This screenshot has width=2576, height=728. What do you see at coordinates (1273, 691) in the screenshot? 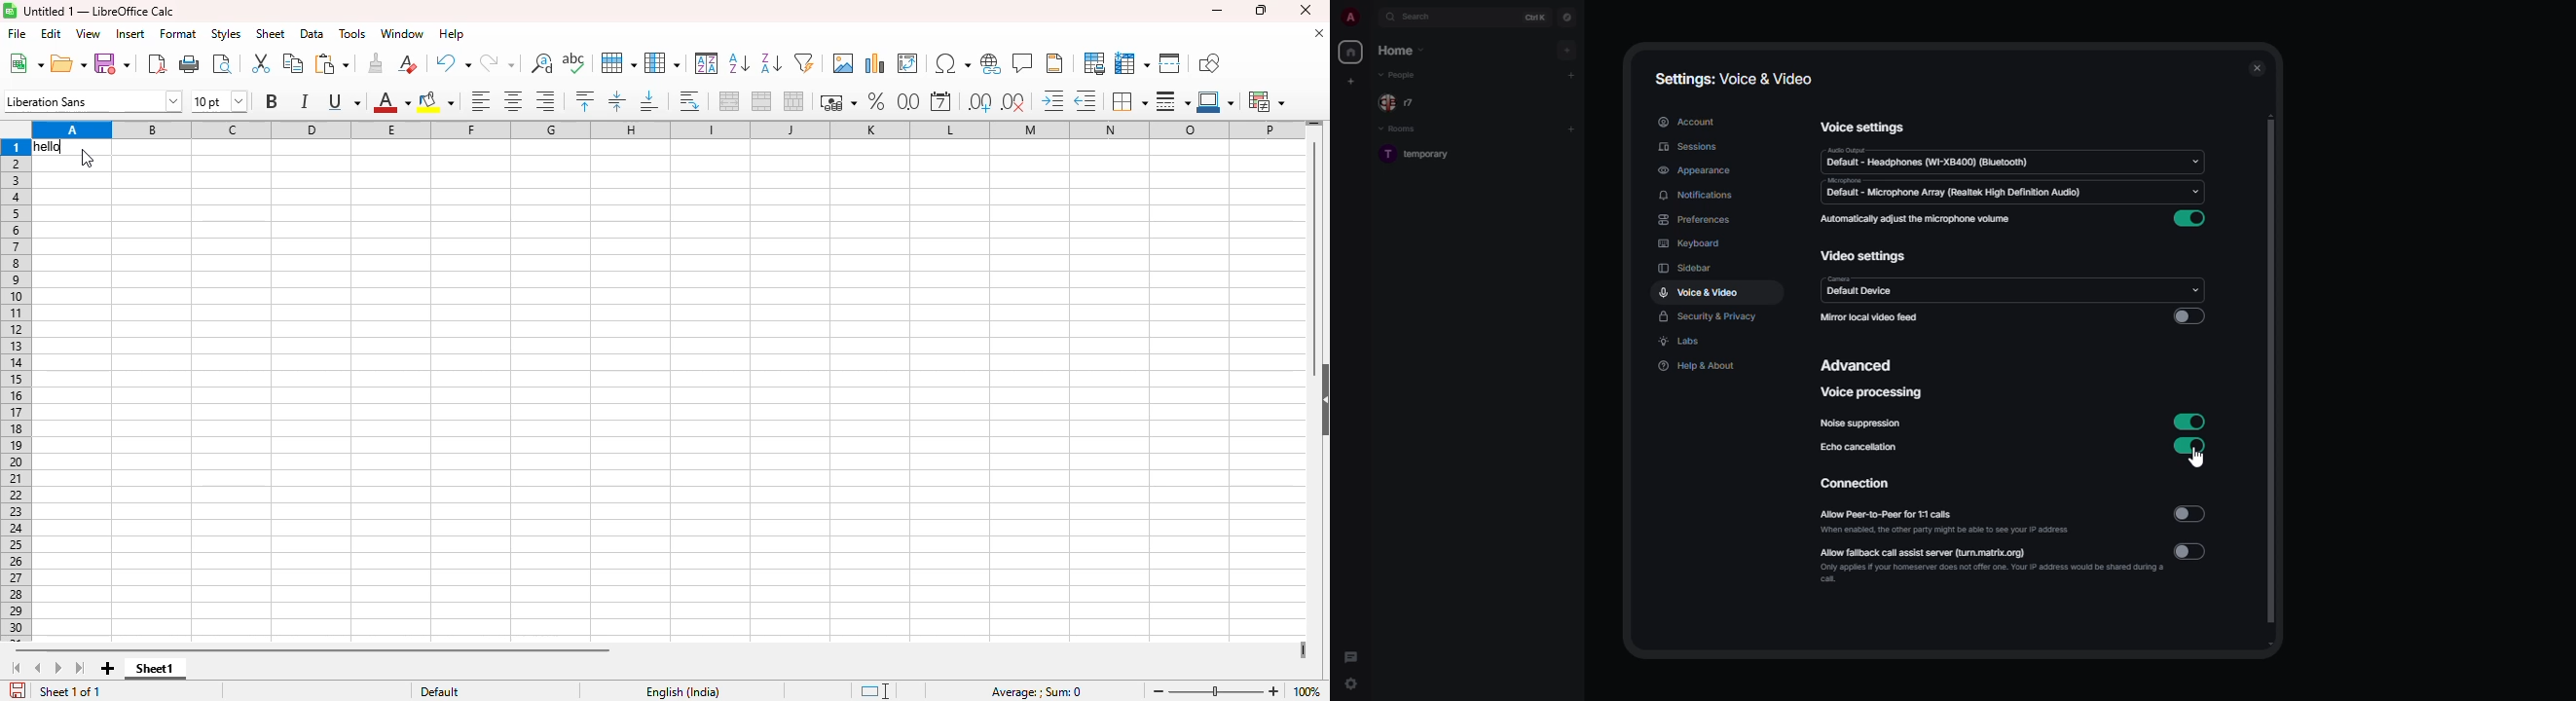
I see `zoom in` at bounding box center [1273, 691].